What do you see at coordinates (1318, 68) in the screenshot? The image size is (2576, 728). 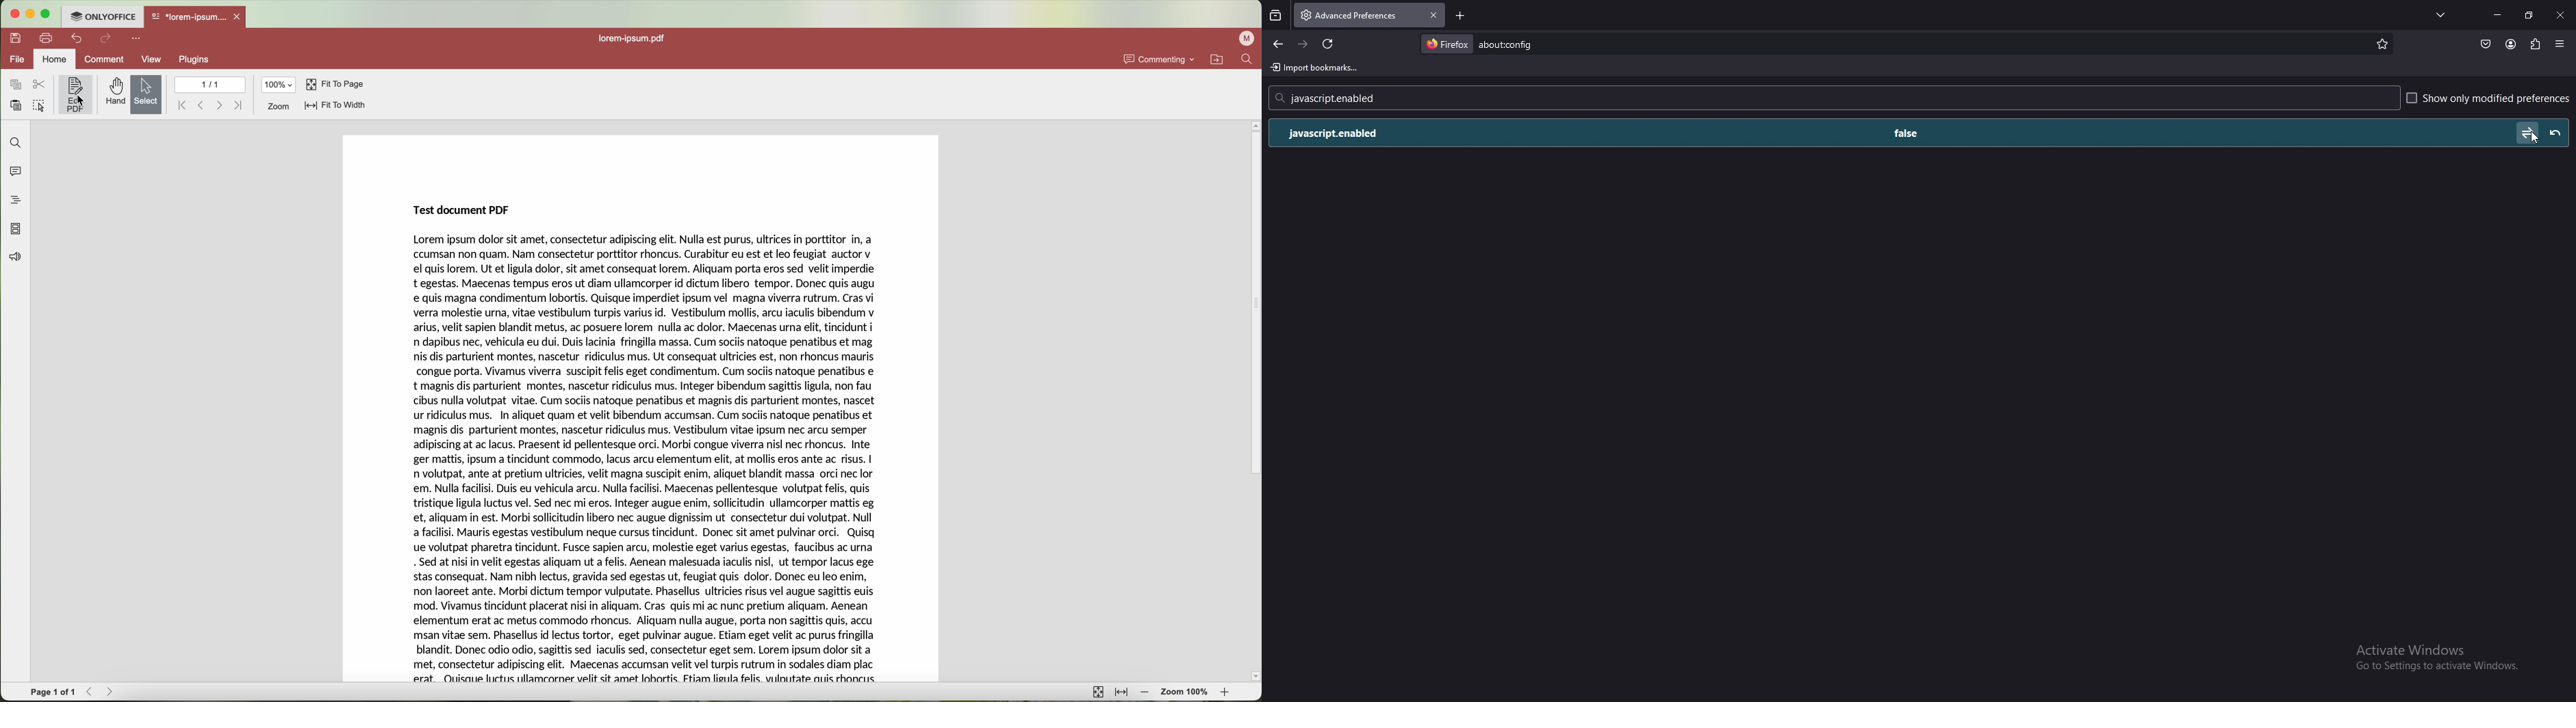 I see `import bookmarks` at bounding box center [1318, 68].